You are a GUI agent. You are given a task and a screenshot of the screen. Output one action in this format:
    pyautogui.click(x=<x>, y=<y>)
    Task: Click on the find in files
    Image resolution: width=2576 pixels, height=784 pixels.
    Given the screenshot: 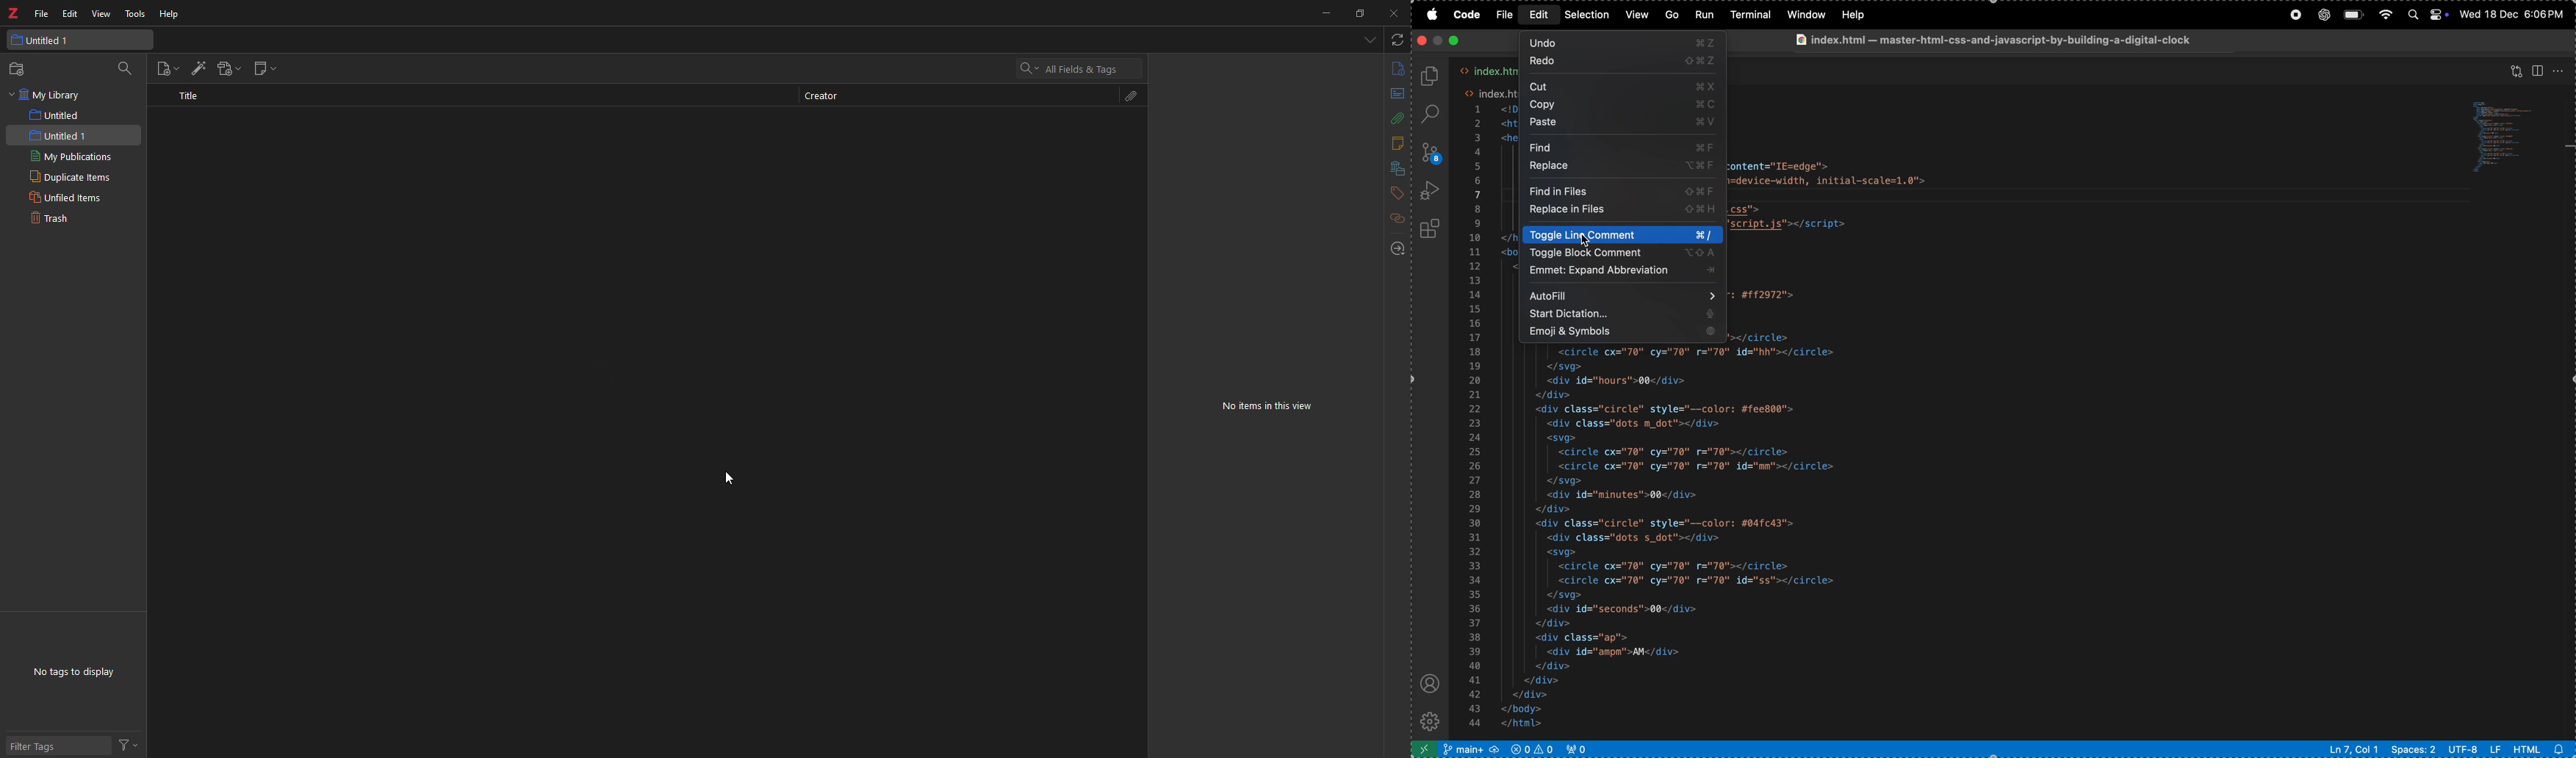 What is the action you would take?
    pyautogui.click(x=1620, y=190)
    